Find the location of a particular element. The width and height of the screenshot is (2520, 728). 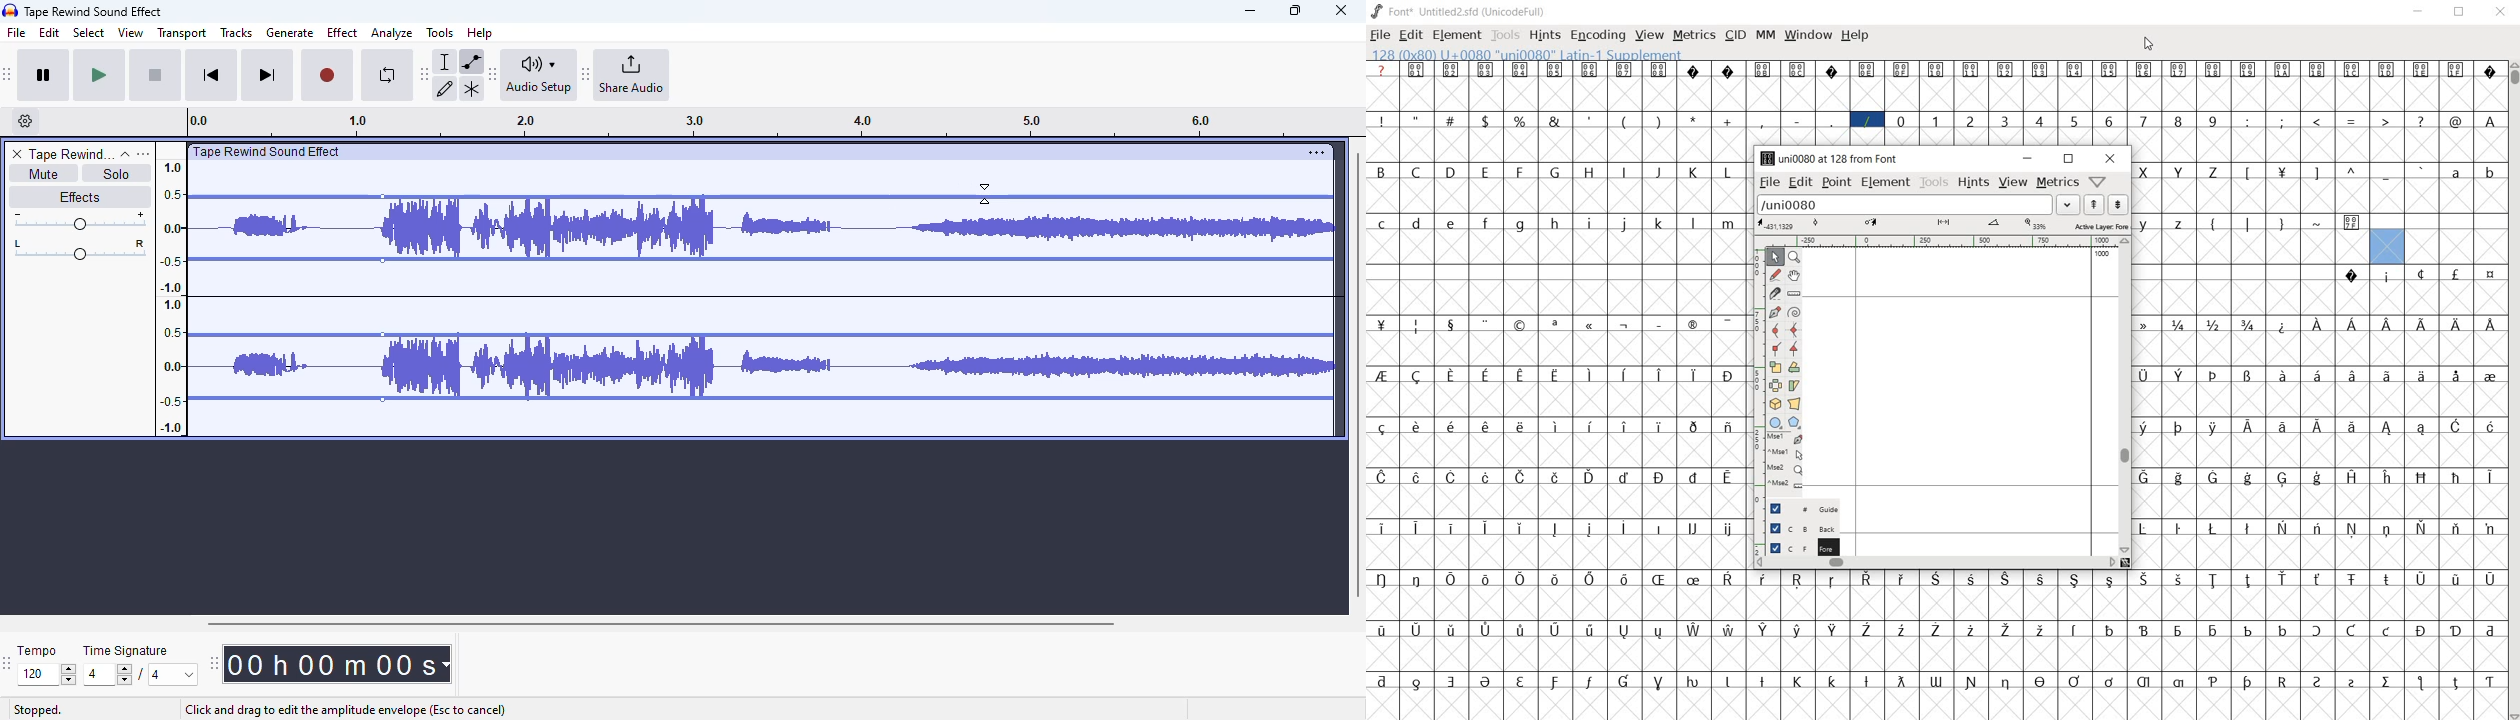

glyph is located at coordinates (1971, 683).